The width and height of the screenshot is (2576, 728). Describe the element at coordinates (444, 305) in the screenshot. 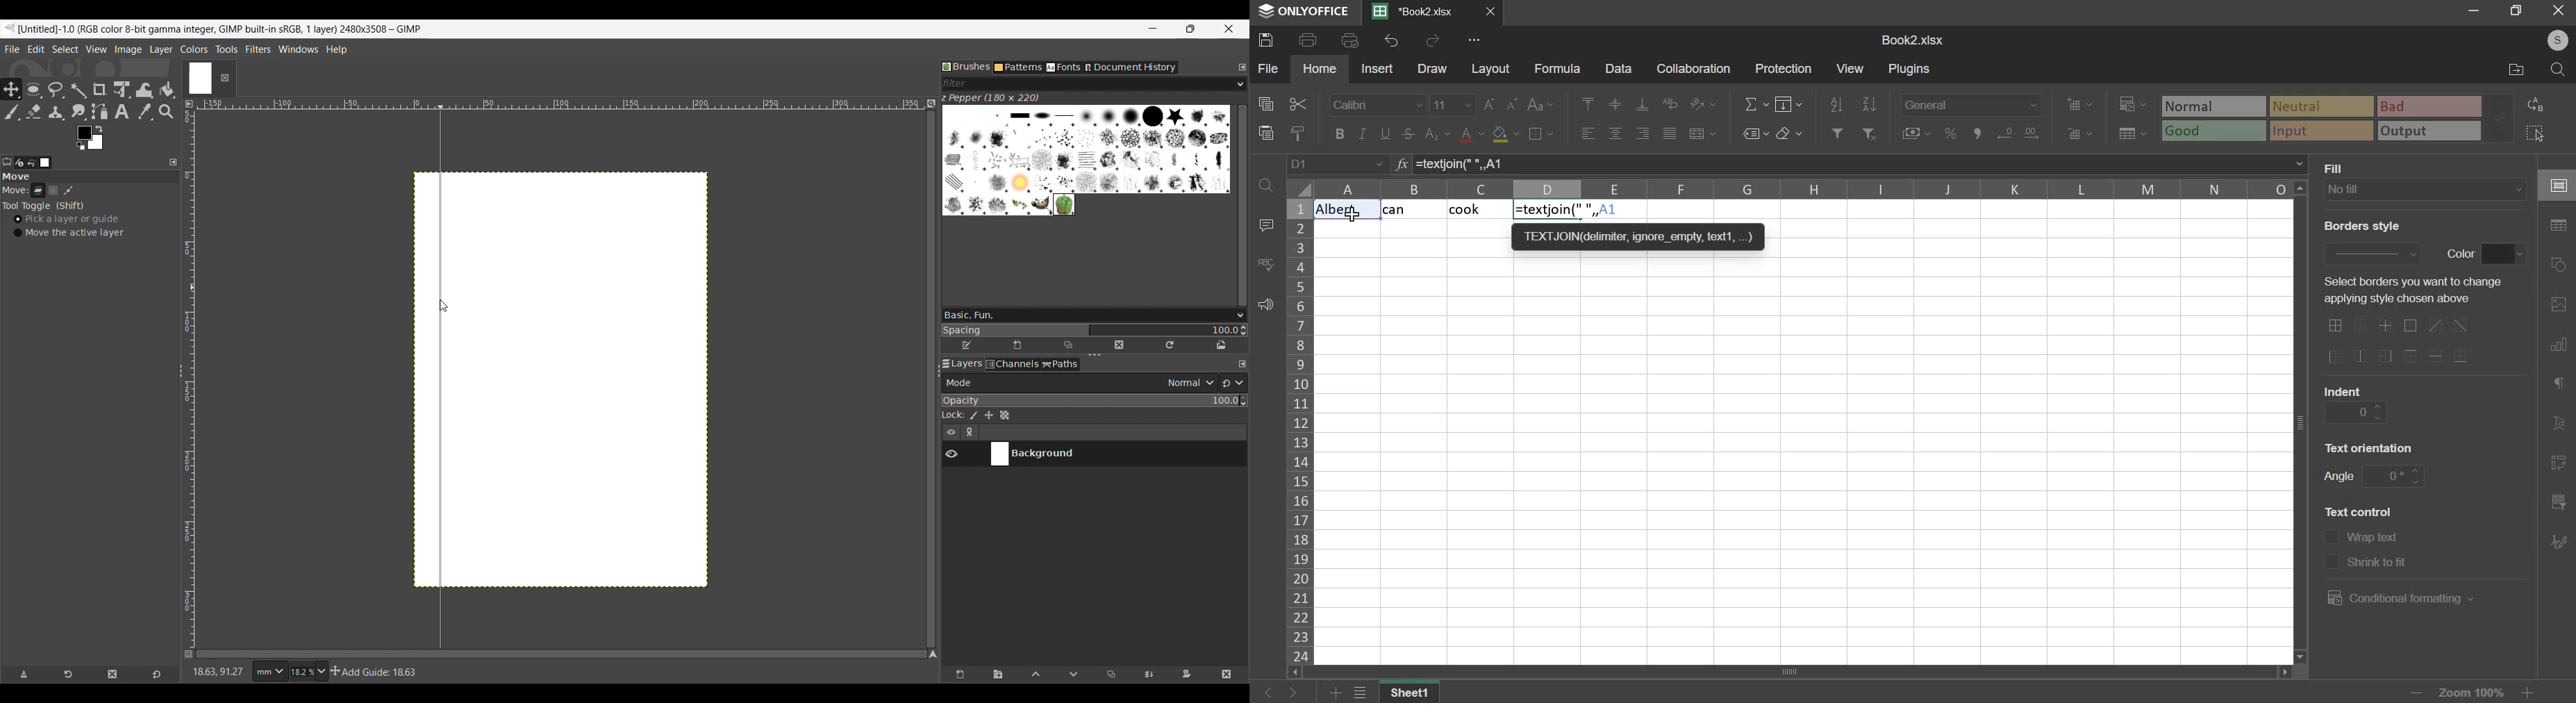

I see `Cursor position unchanged` at that location.